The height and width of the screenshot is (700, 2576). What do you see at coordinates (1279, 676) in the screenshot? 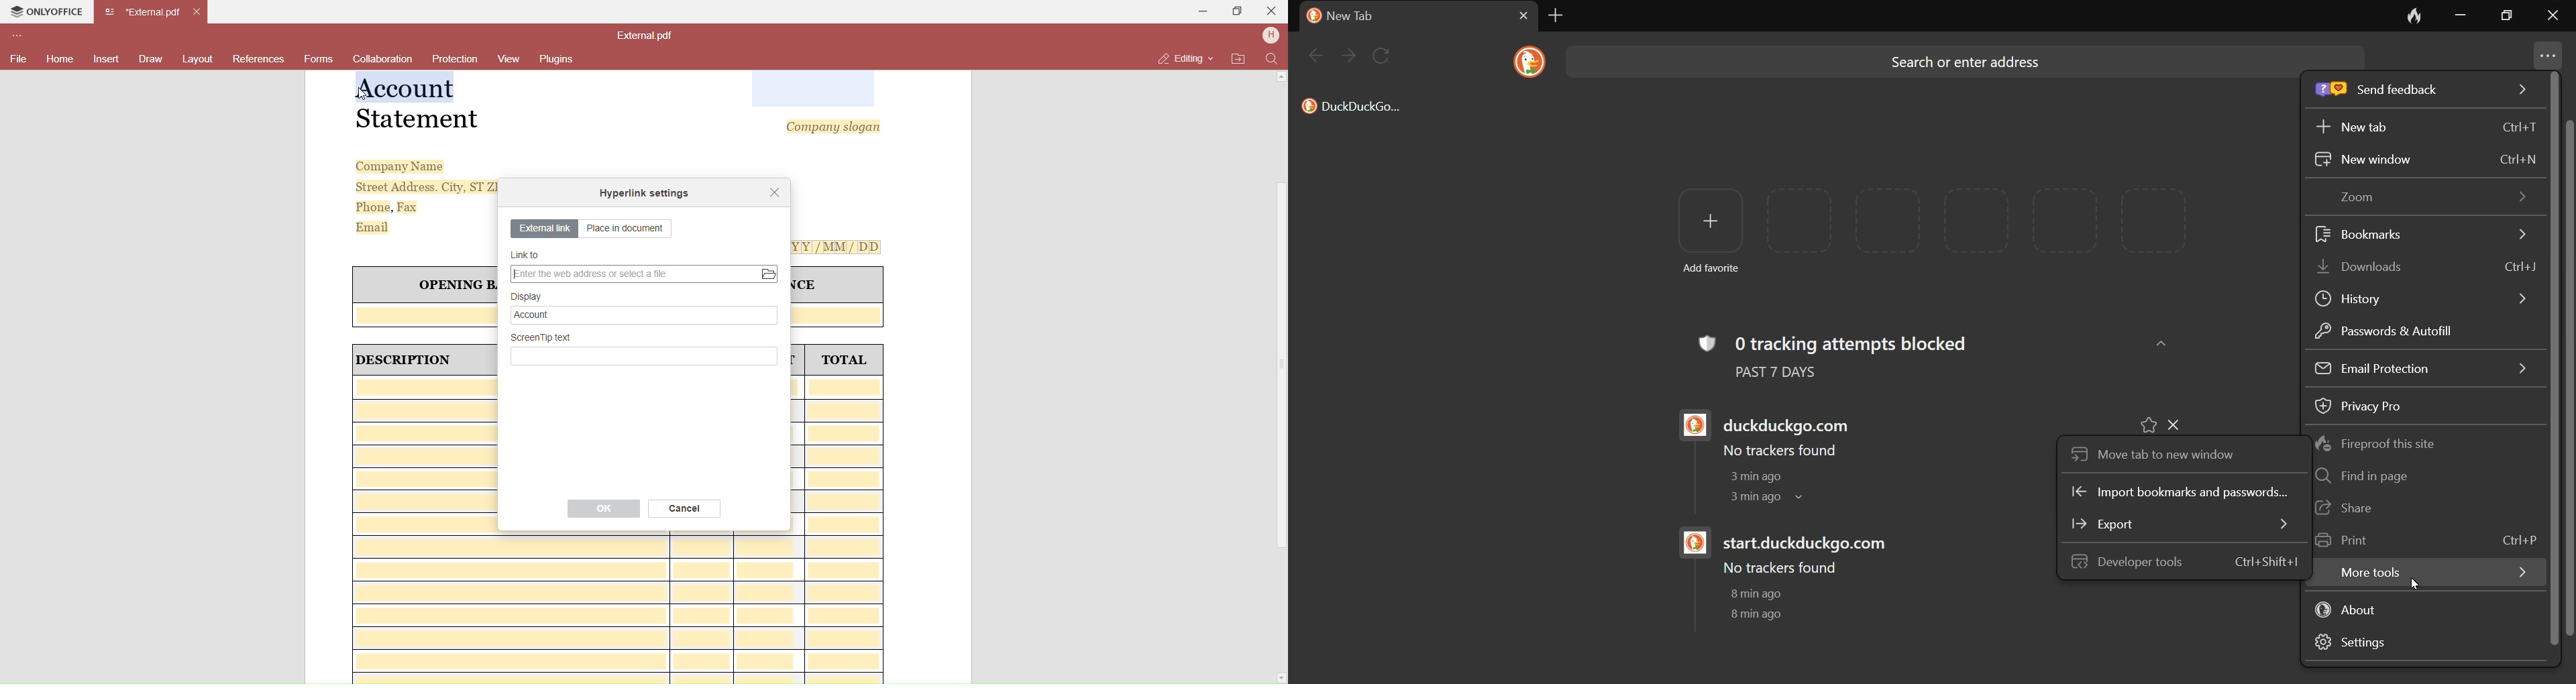
I see `Scroll Down` at bounding box center [1279, 676].